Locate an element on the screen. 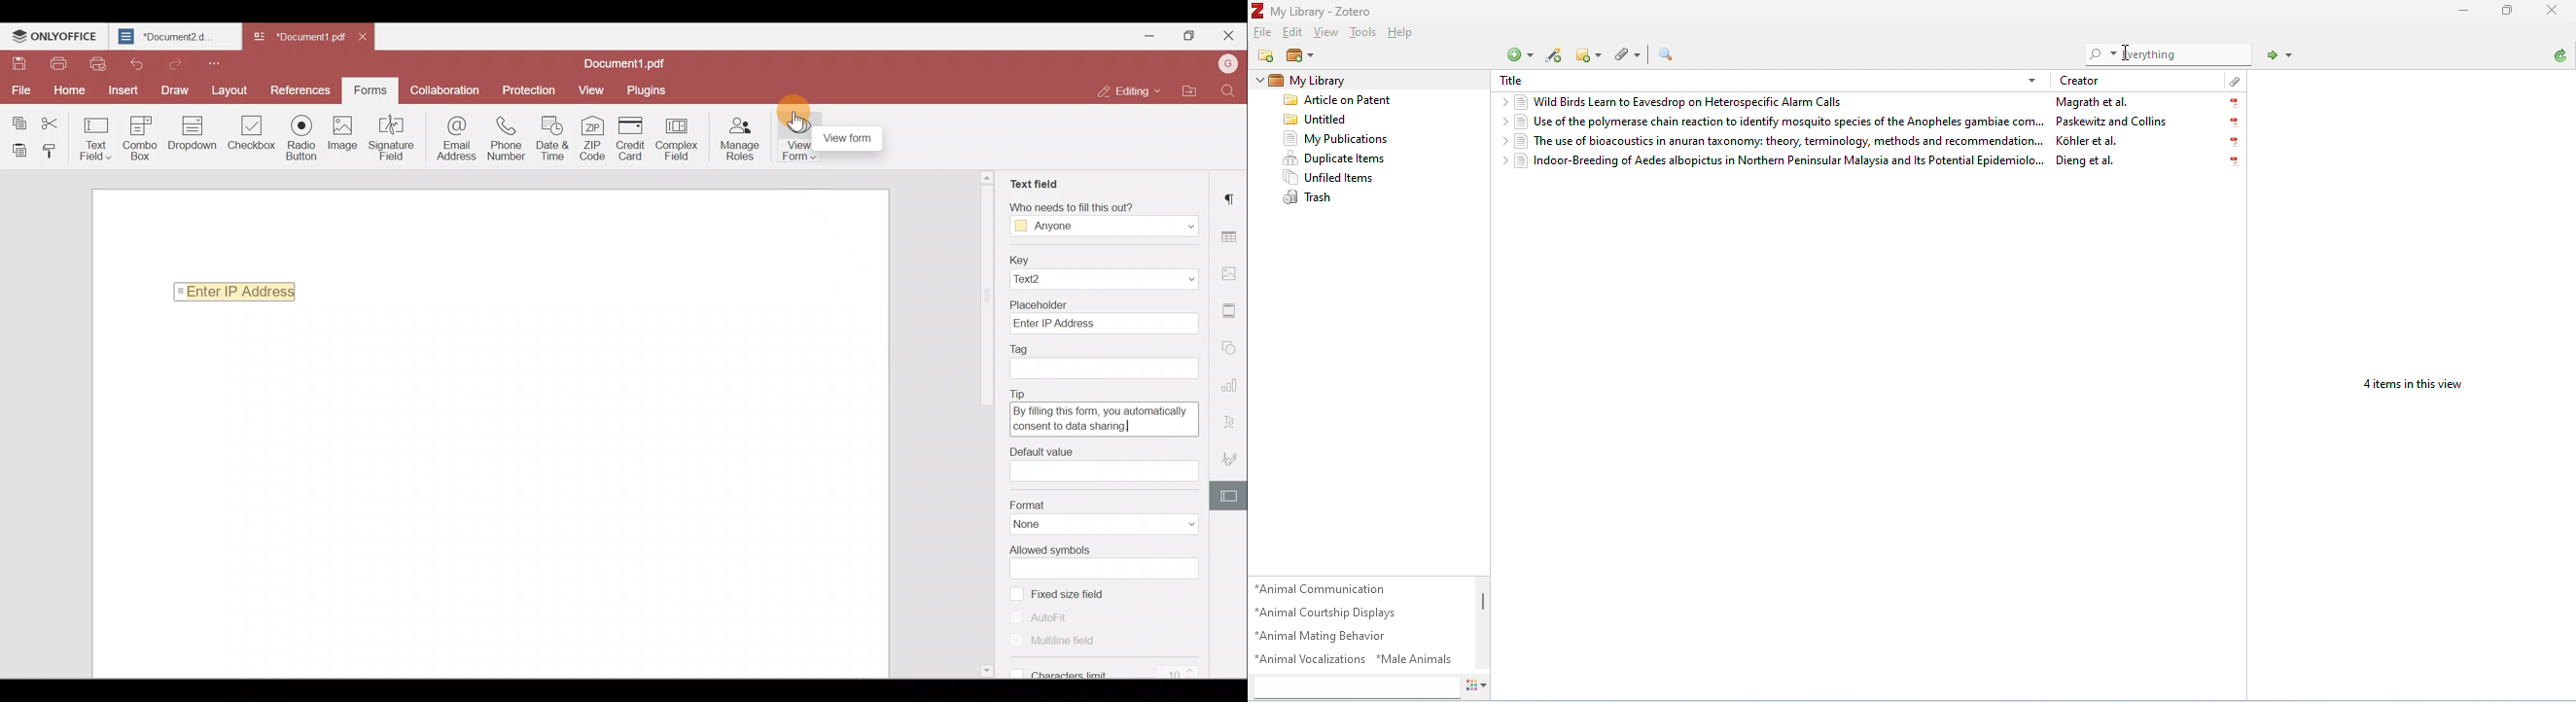 The width and height of the screenshot is (2576, 728). Header & footer settings is located at coordinates (1232, 311).